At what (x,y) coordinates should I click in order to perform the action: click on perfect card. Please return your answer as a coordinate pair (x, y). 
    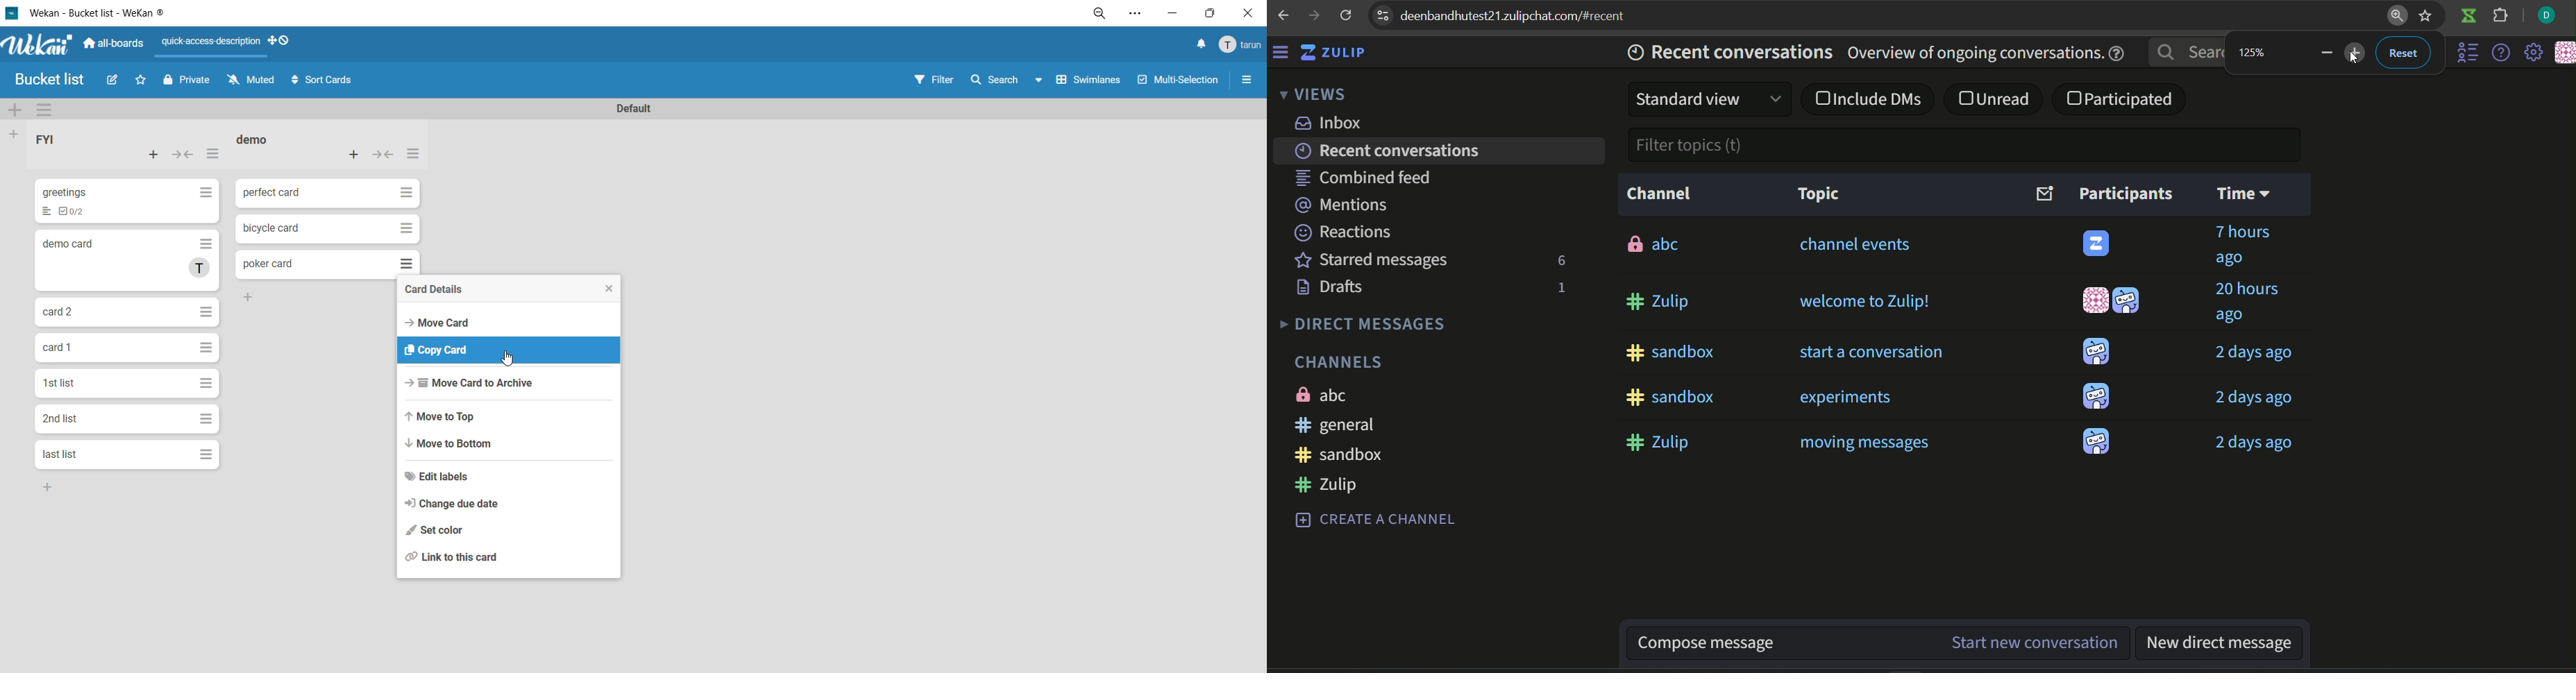
    Looking at the image, I should click on (274, 193).